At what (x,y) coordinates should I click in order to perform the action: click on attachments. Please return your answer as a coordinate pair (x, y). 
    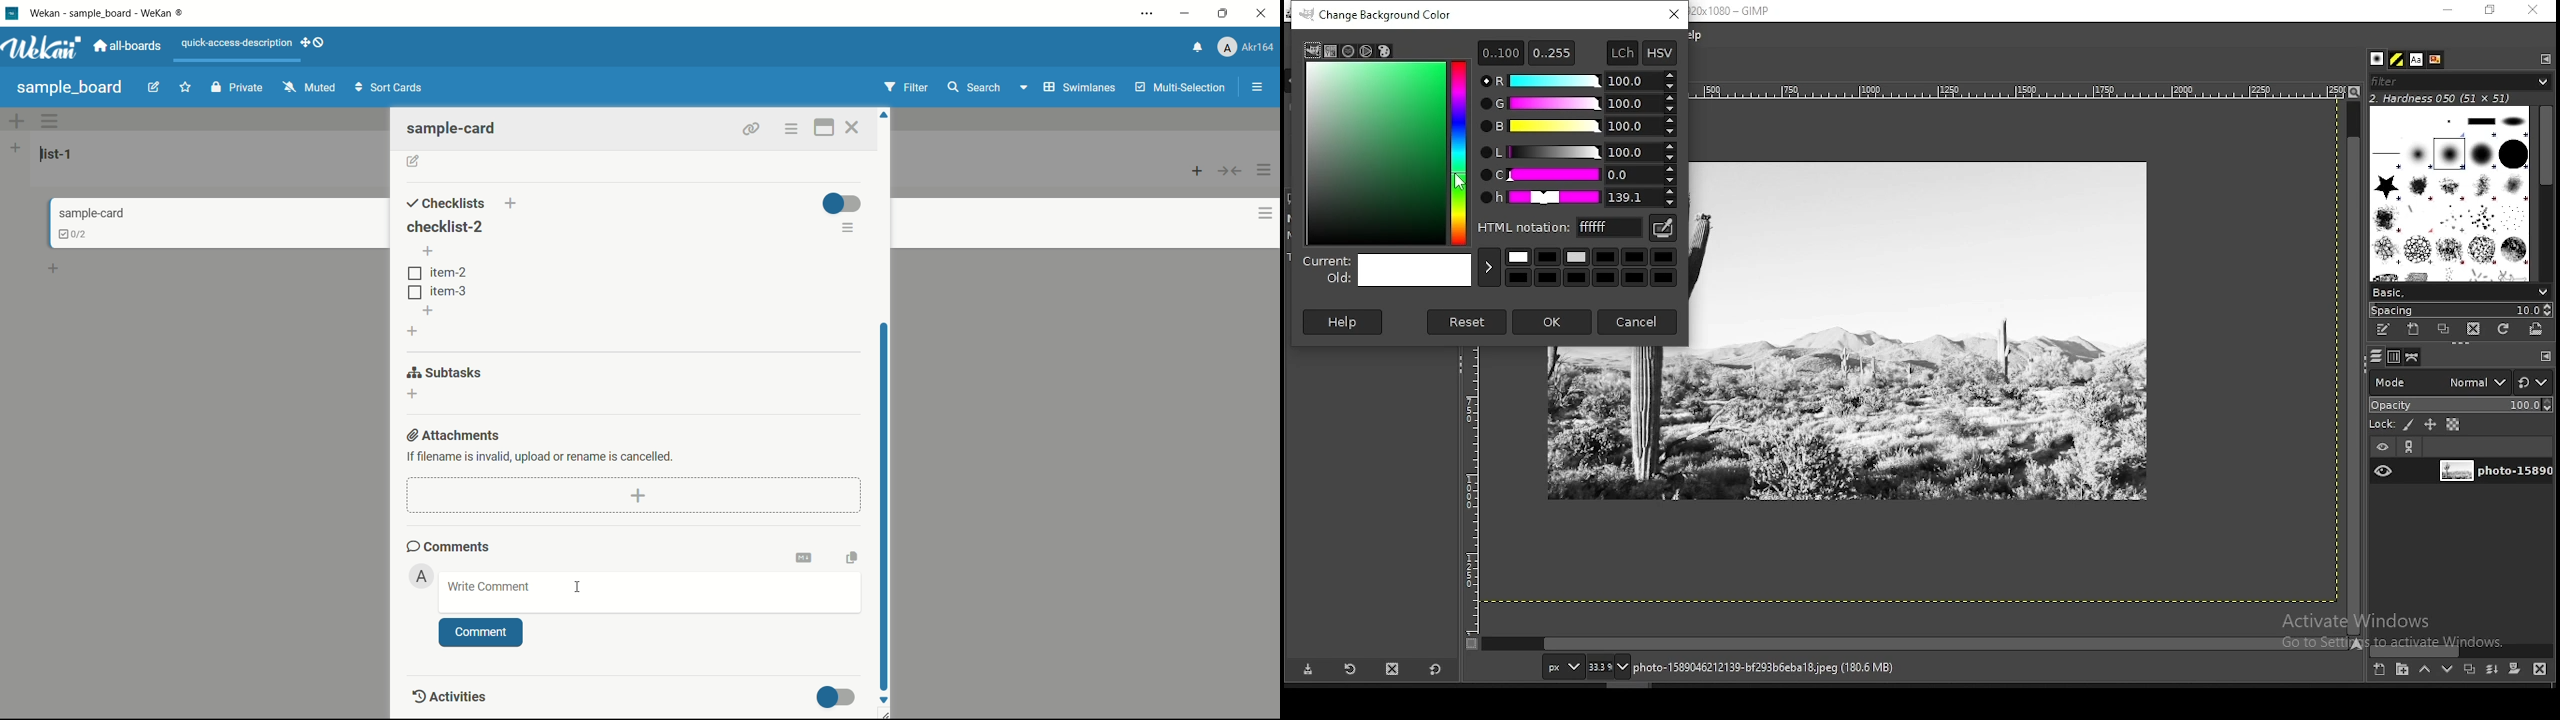
    Looking at the image, I should click on (455, 435).